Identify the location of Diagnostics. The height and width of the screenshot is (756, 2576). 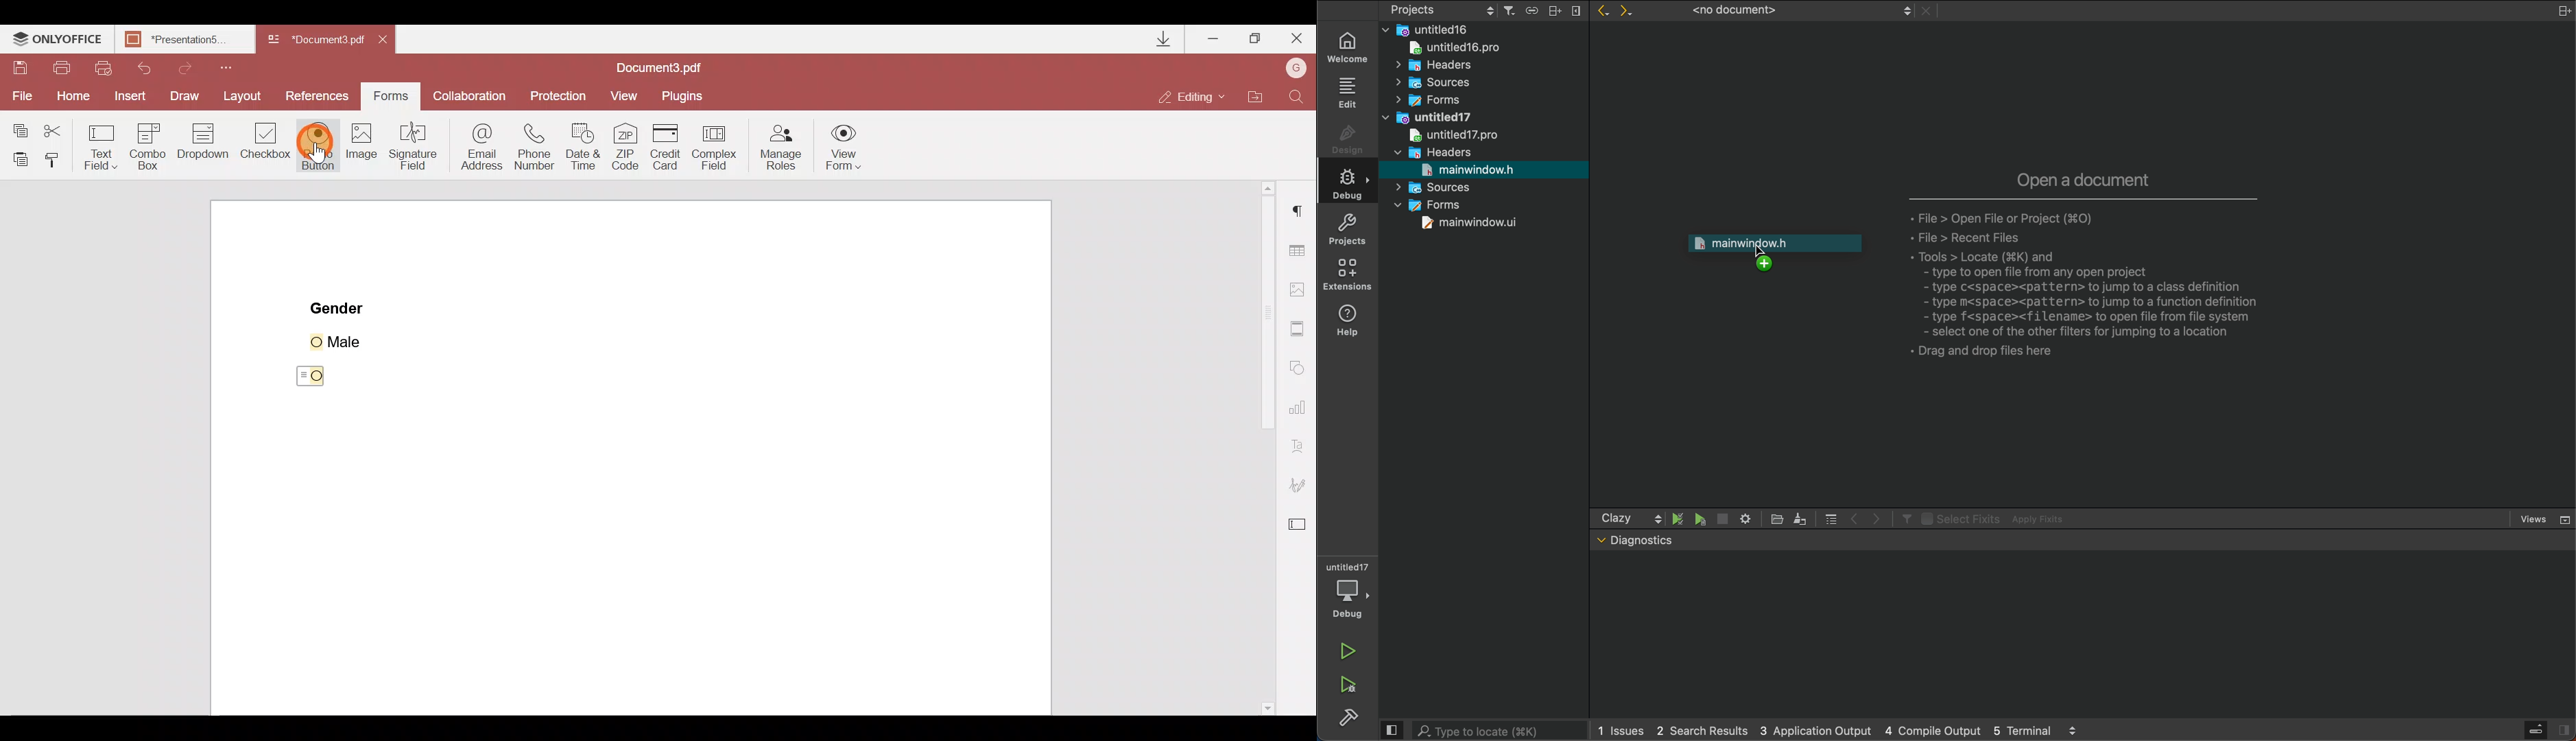
(1633, 541).